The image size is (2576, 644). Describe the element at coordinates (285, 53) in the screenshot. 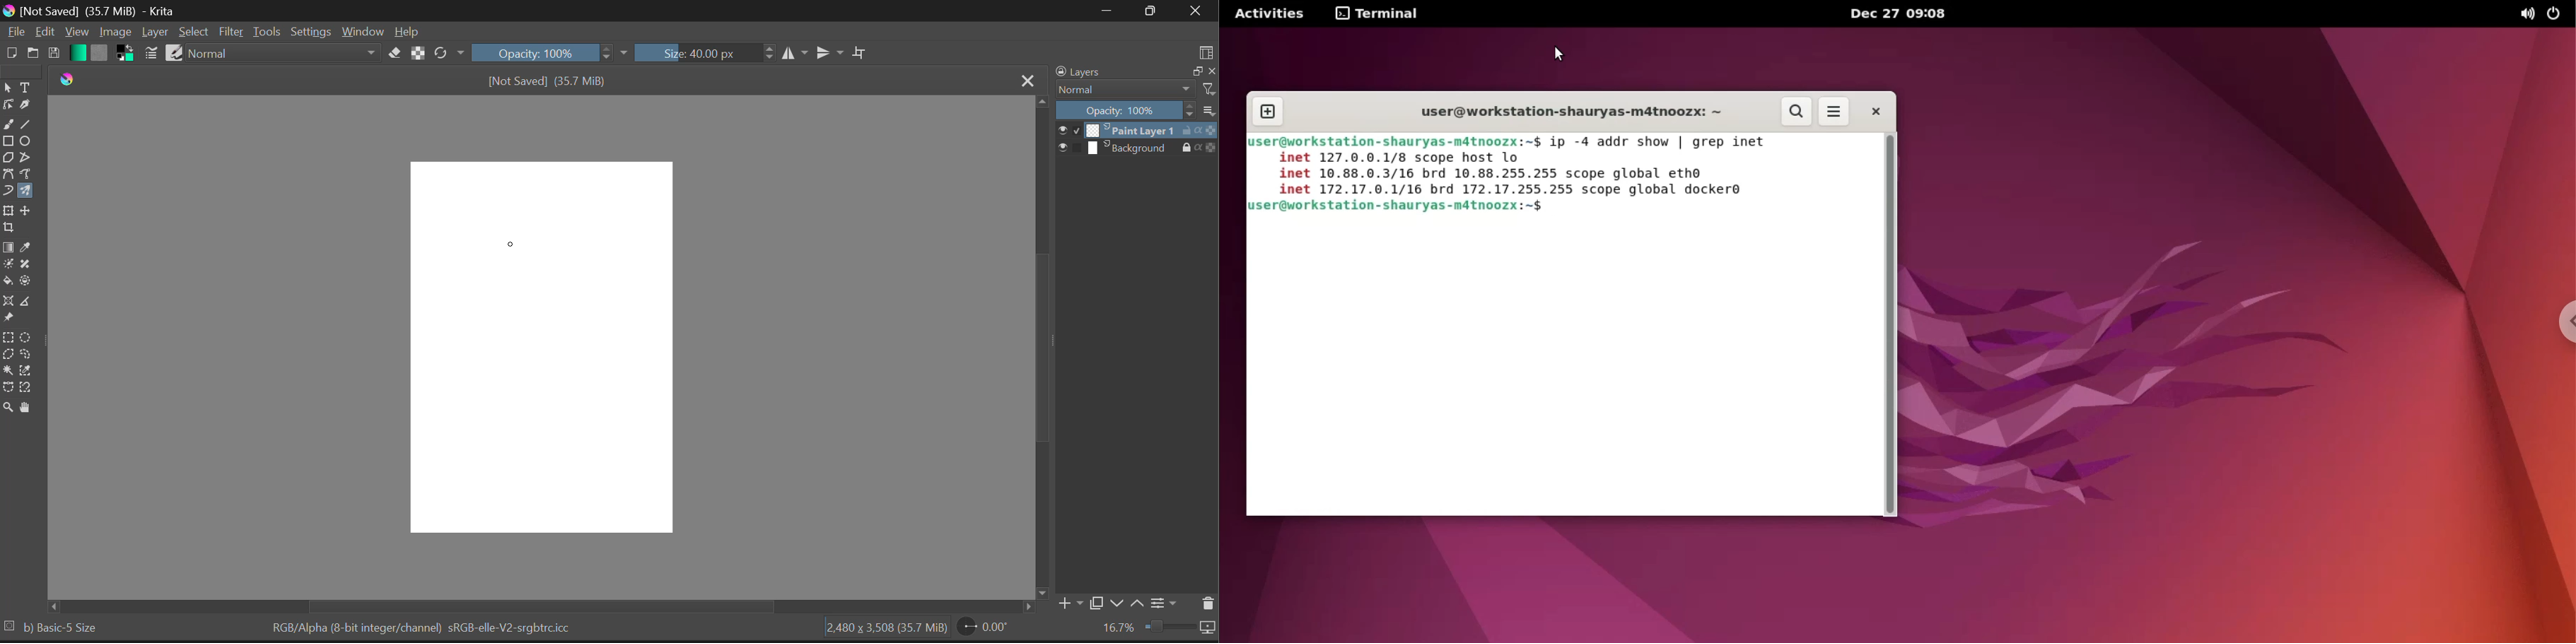

I see `Normal` at that location.